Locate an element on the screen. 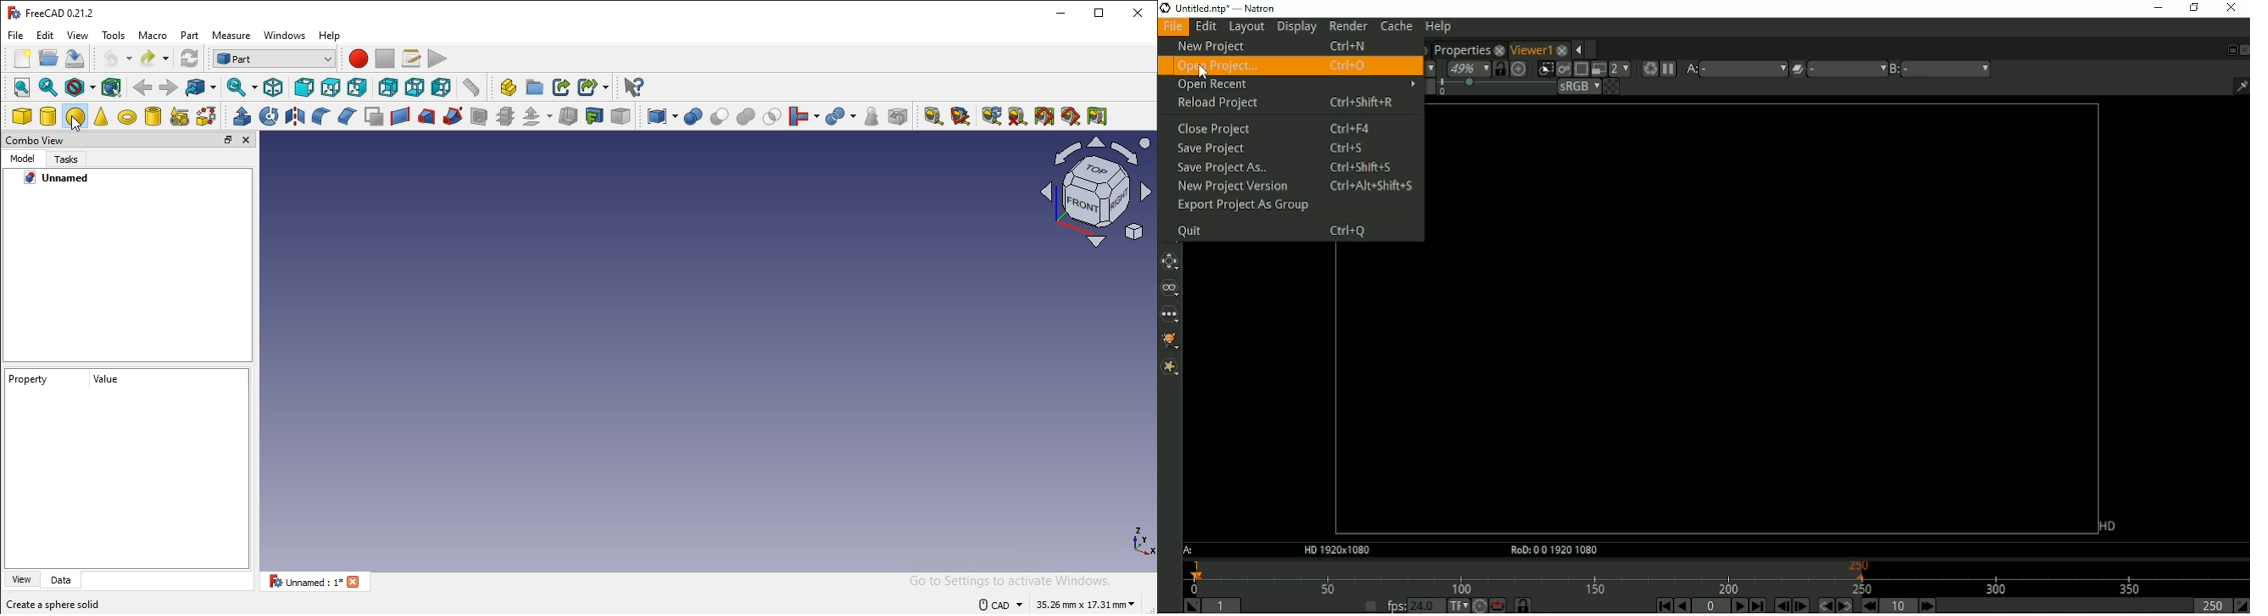 Image resolution: width=2268 pixels, height=616 pixels. defeaturing is located at coordinates (897, 116).